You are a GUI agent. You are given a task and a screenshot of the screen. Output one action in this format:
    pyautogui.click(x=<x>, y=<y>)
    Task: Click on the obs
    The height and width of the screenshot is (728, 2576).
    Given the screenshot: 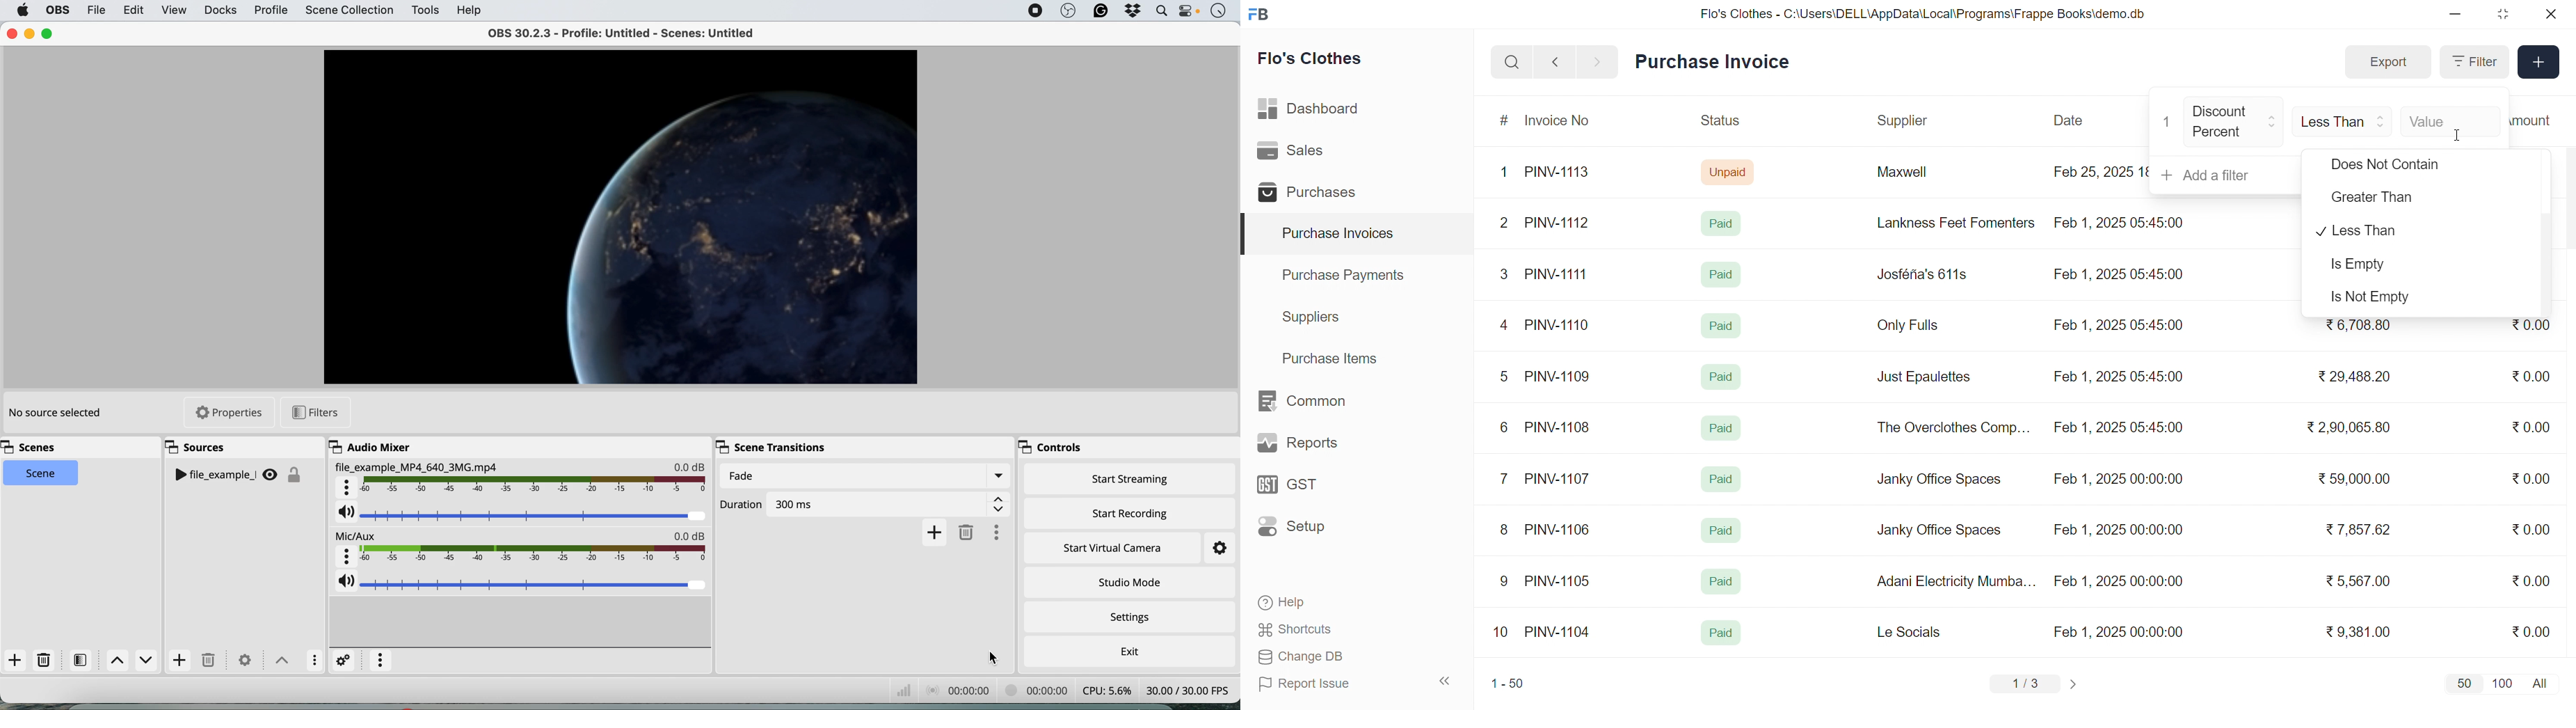 What is the action you would take?
    pyautogui.click(x=1068, y=11)
    